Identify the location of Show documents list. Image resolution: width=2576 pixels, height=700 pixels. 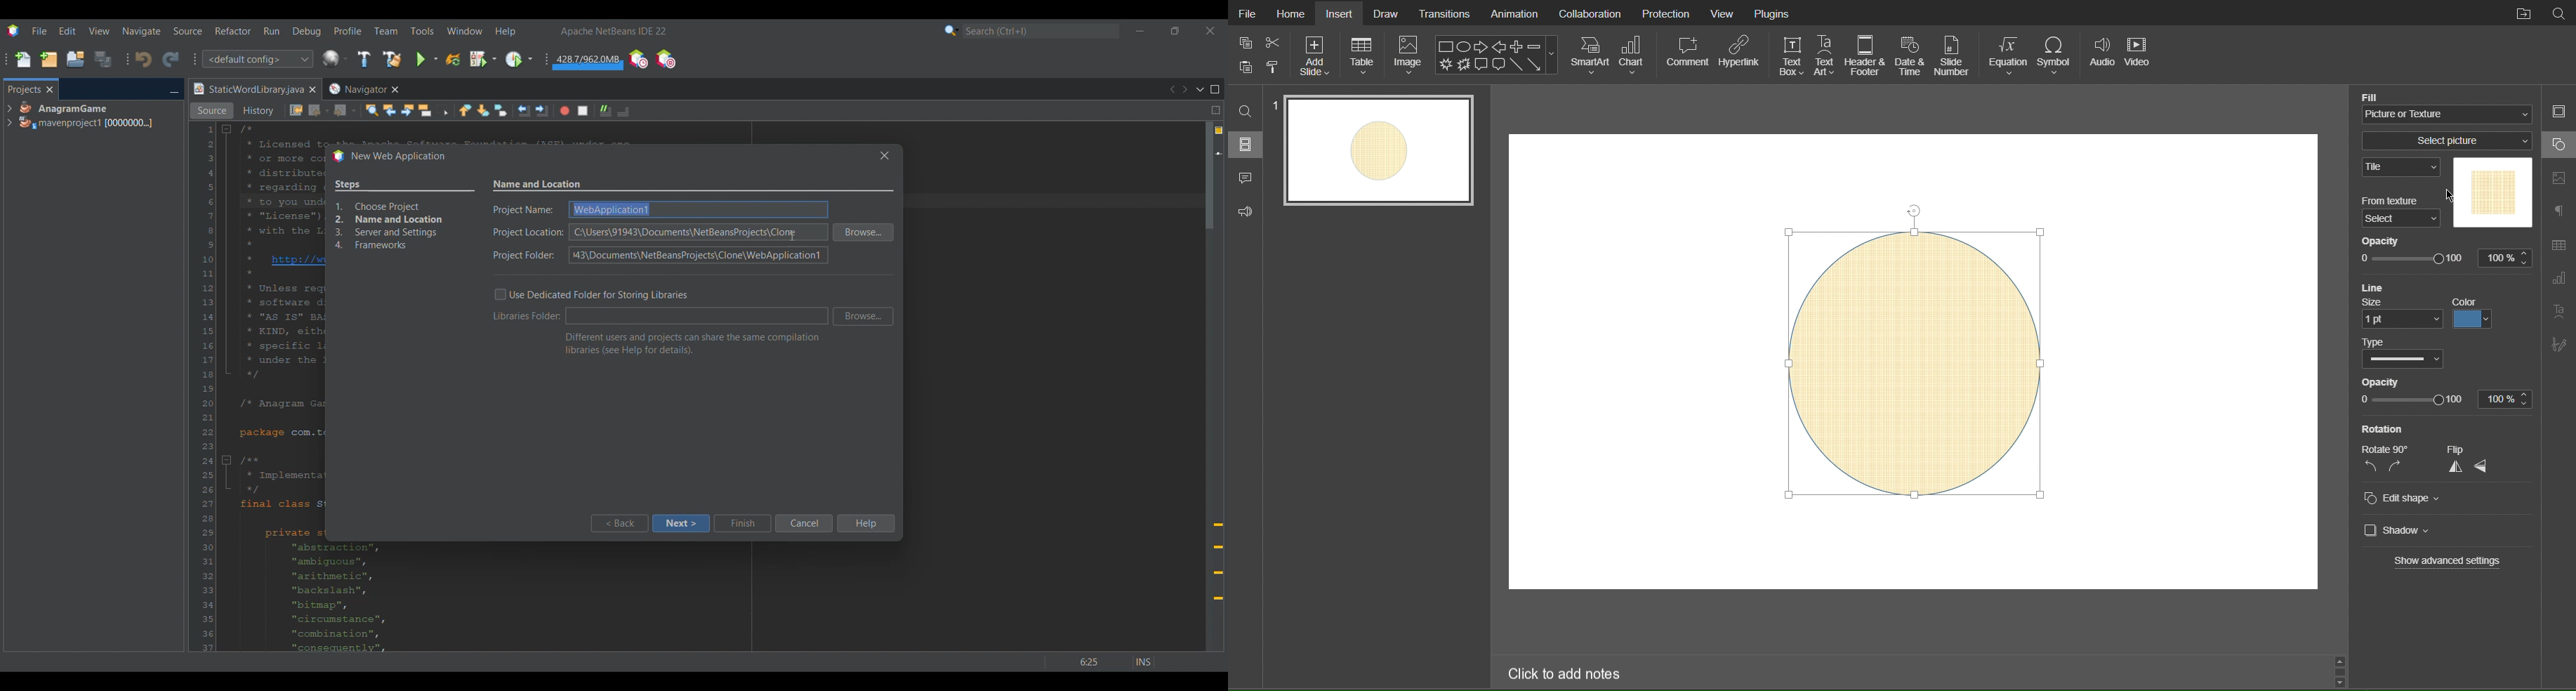
(1200, 89).